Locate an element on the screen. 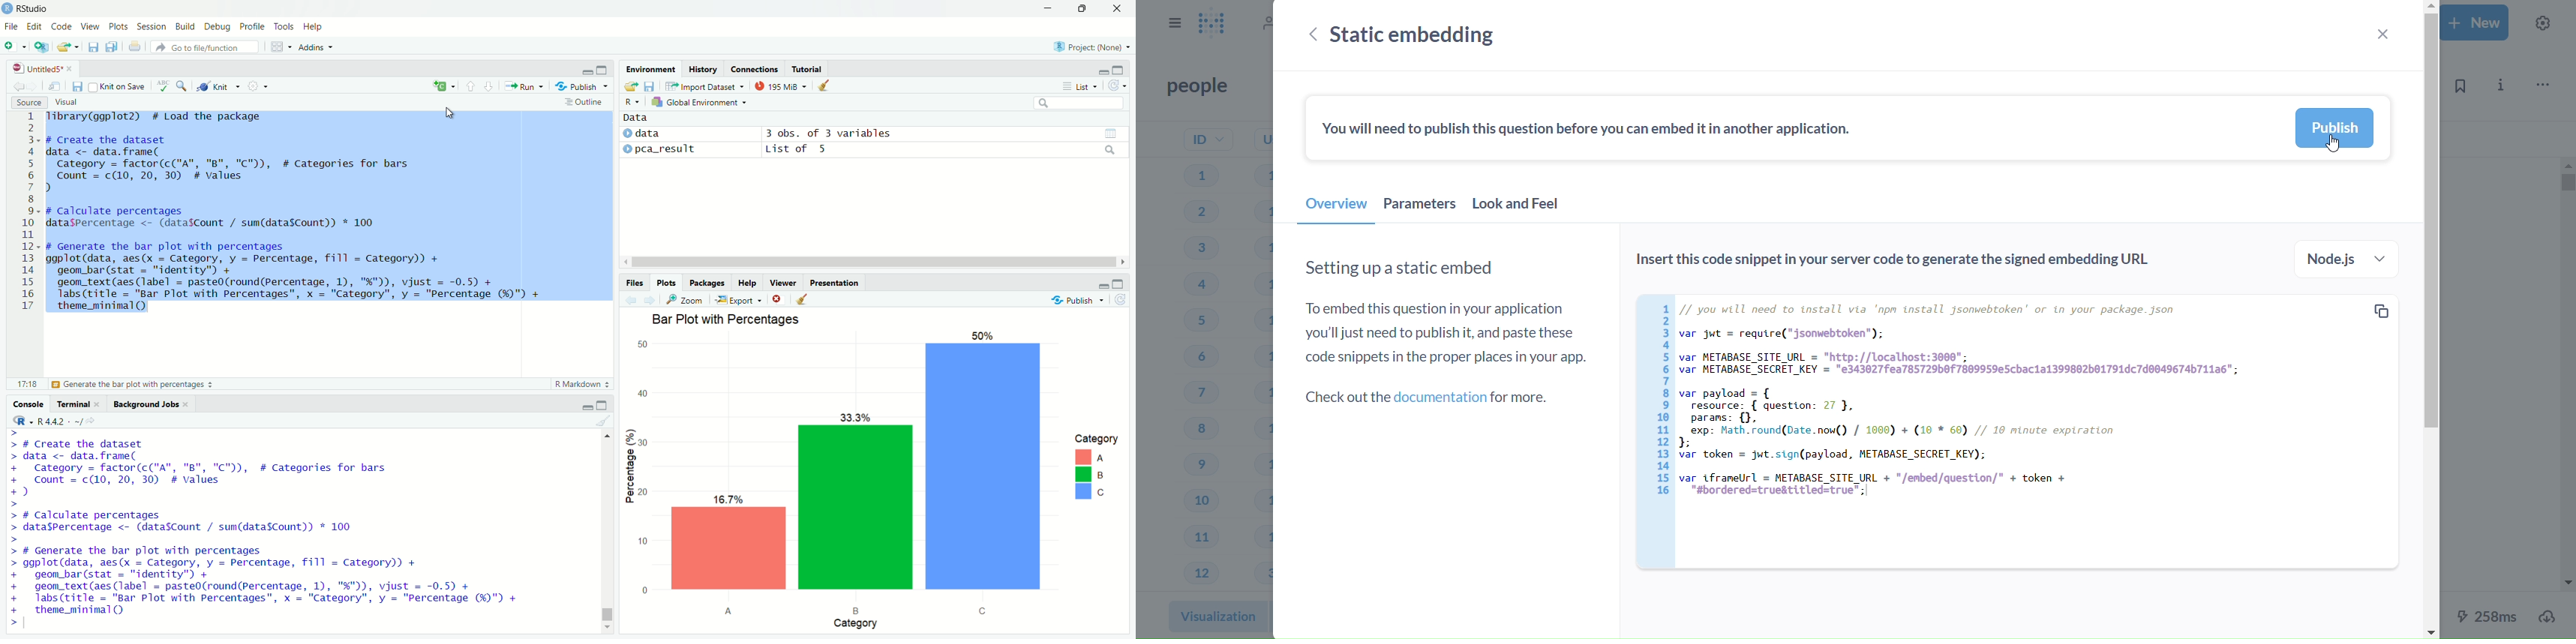 This screenshot has width=2576, height=644. addins is located at coordinates (315, 47).